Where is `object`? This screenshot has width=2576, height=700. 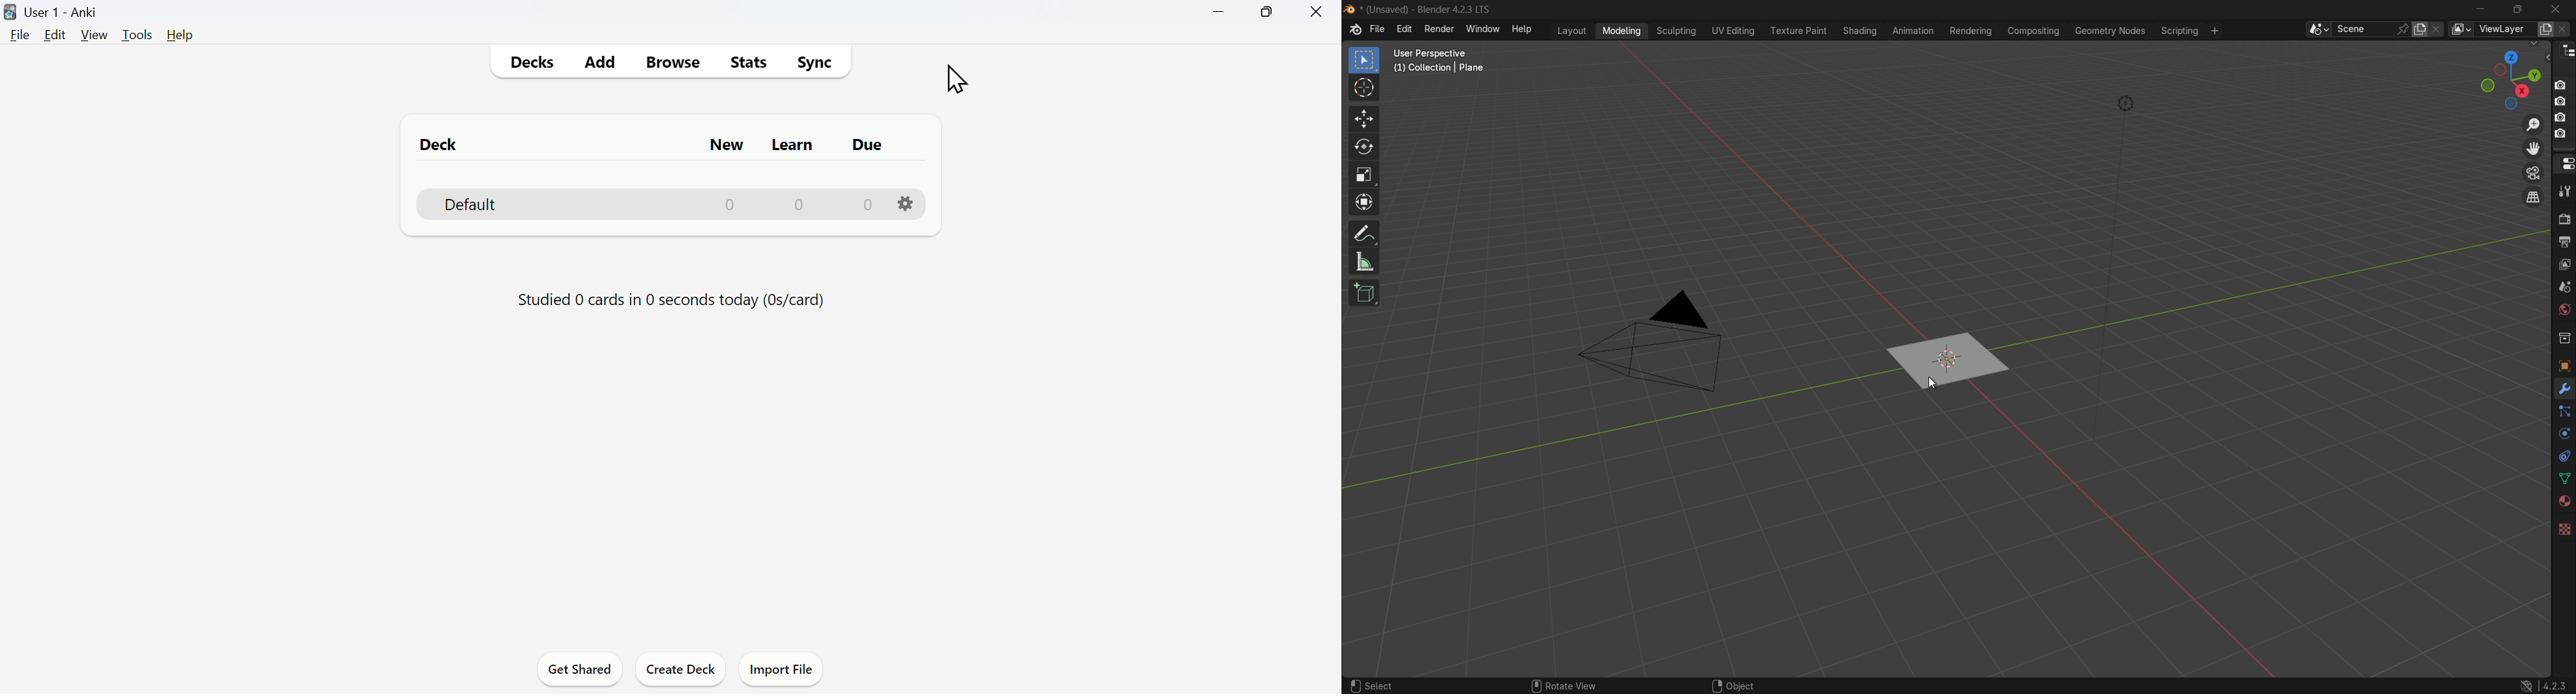
object is located at coordinates (1730, 683).